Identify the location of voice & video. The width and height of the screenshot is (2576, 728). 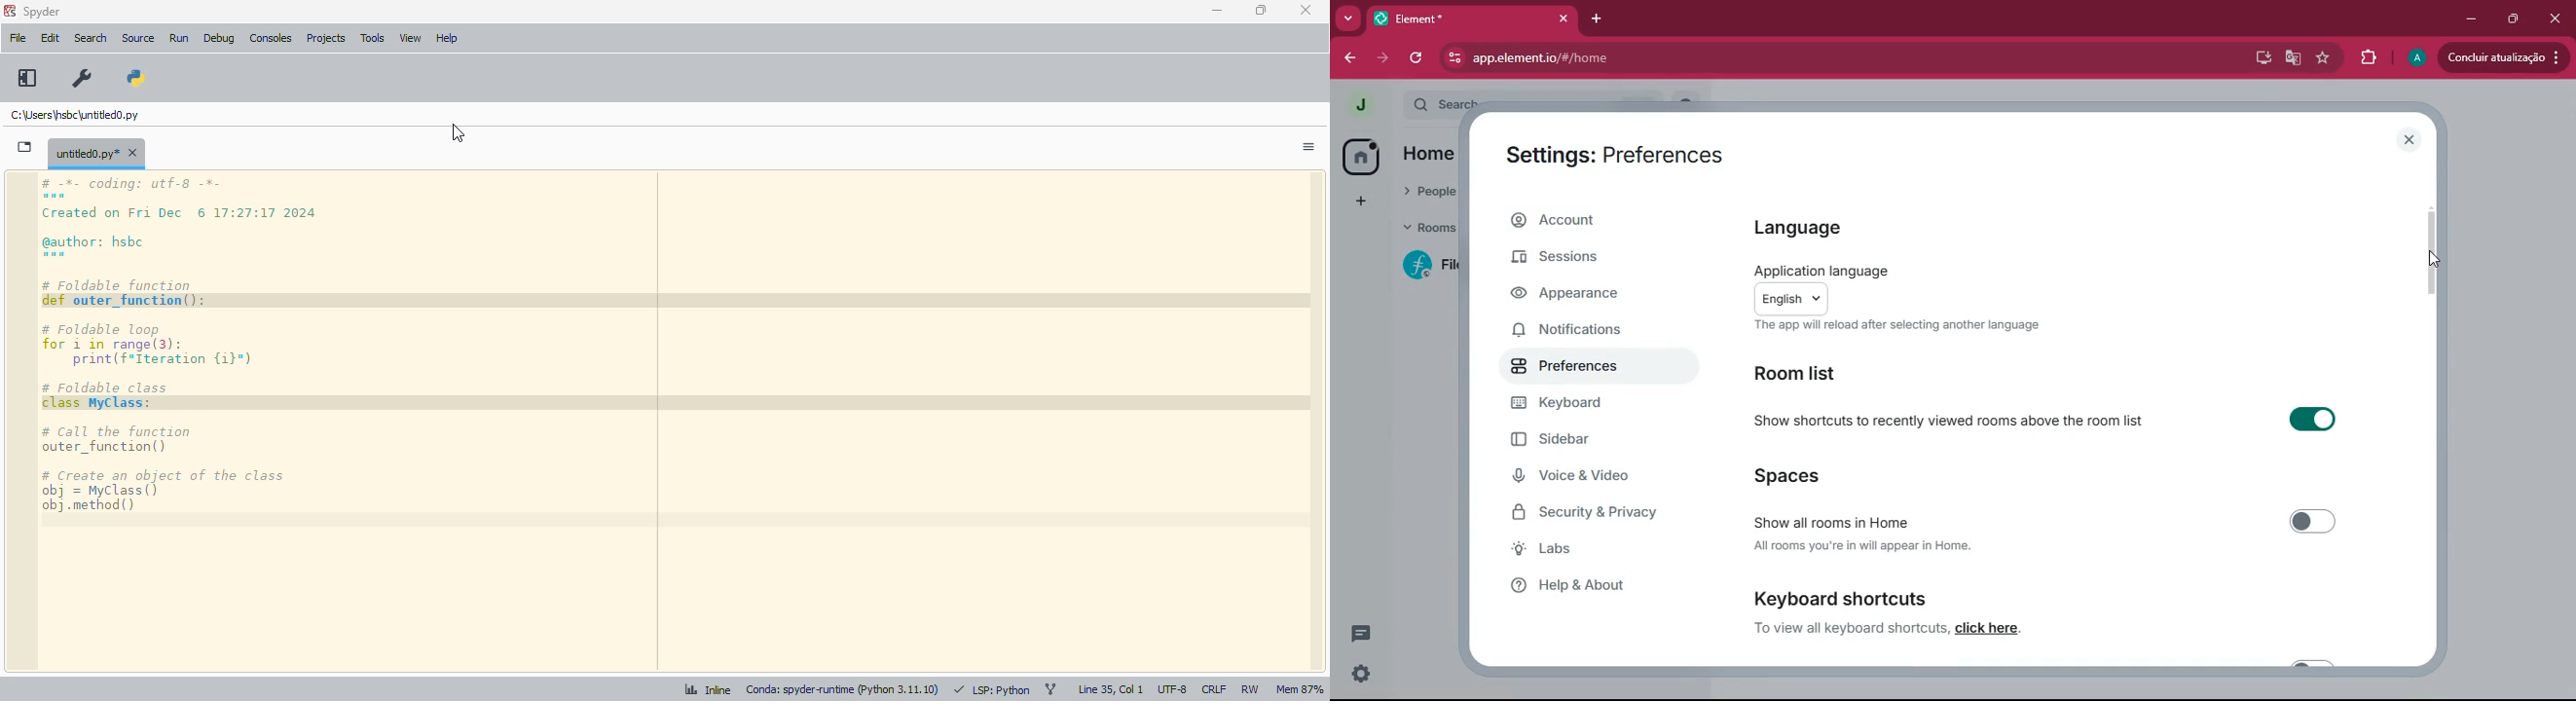
(1585, 478).